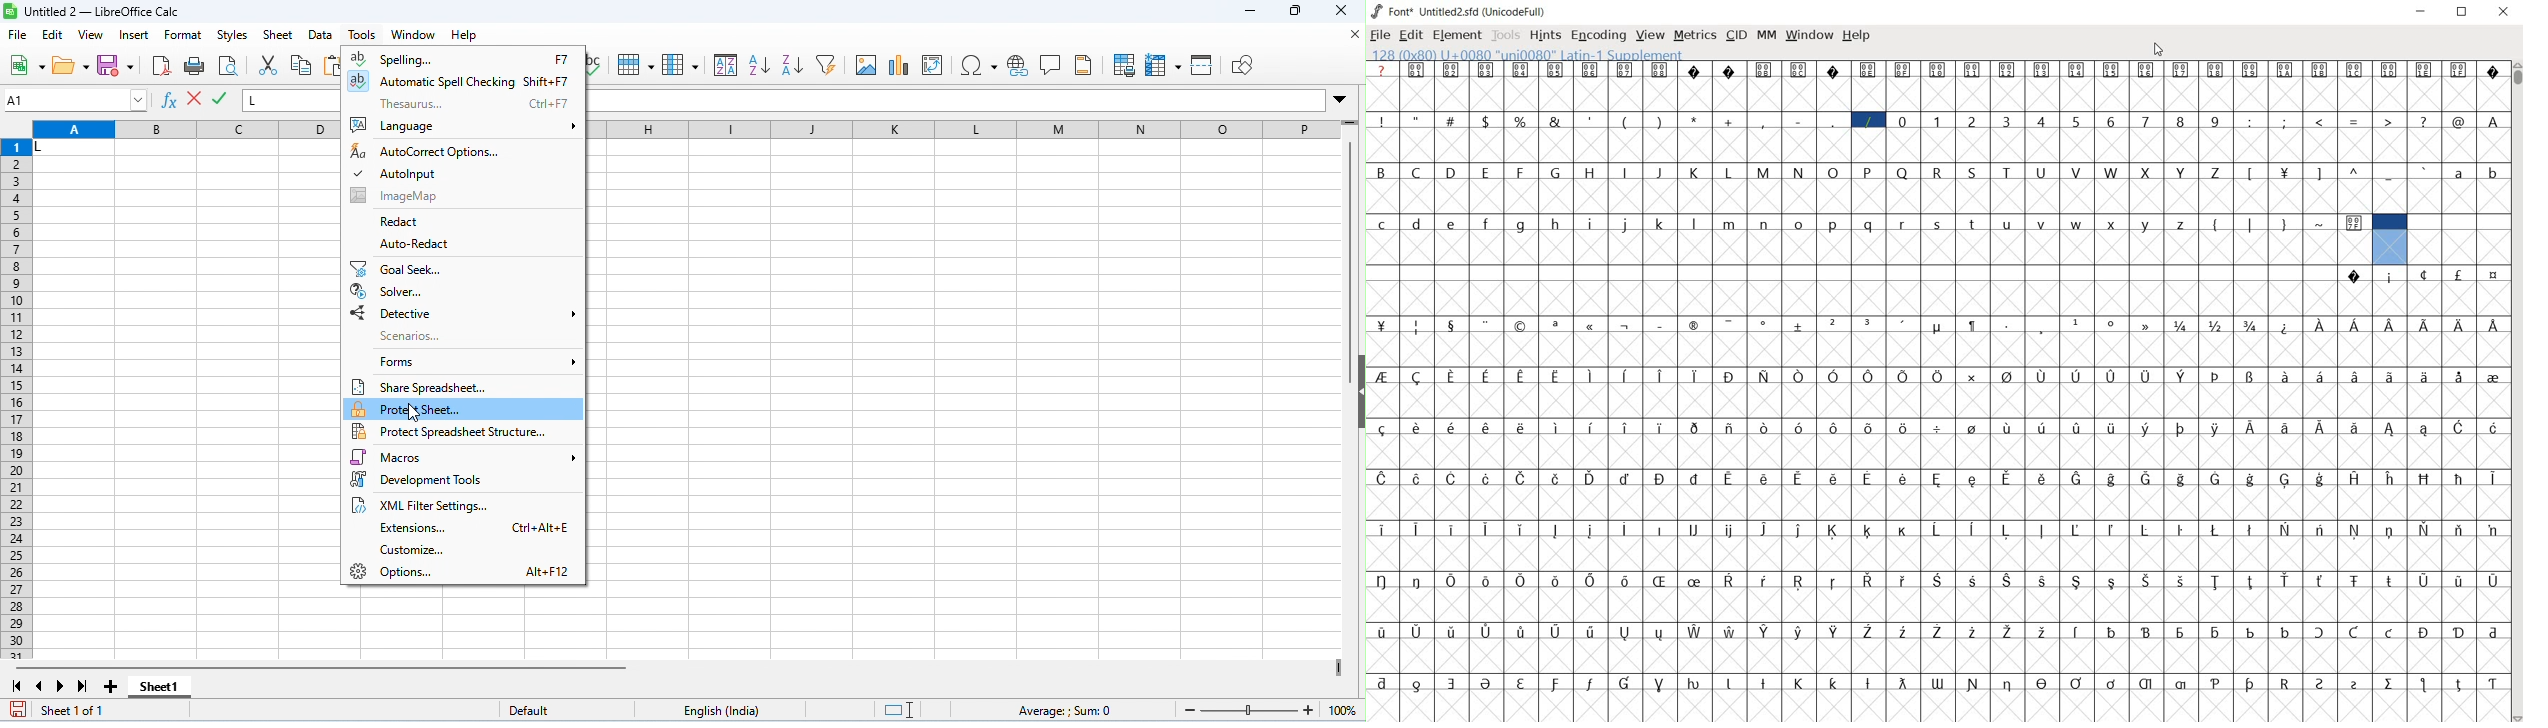 Image resolution: width=2548 pixels, height=728 pixels. Describe the element at coordinates (1802, 581) in the screenshot. I see `Symbol` at that location.